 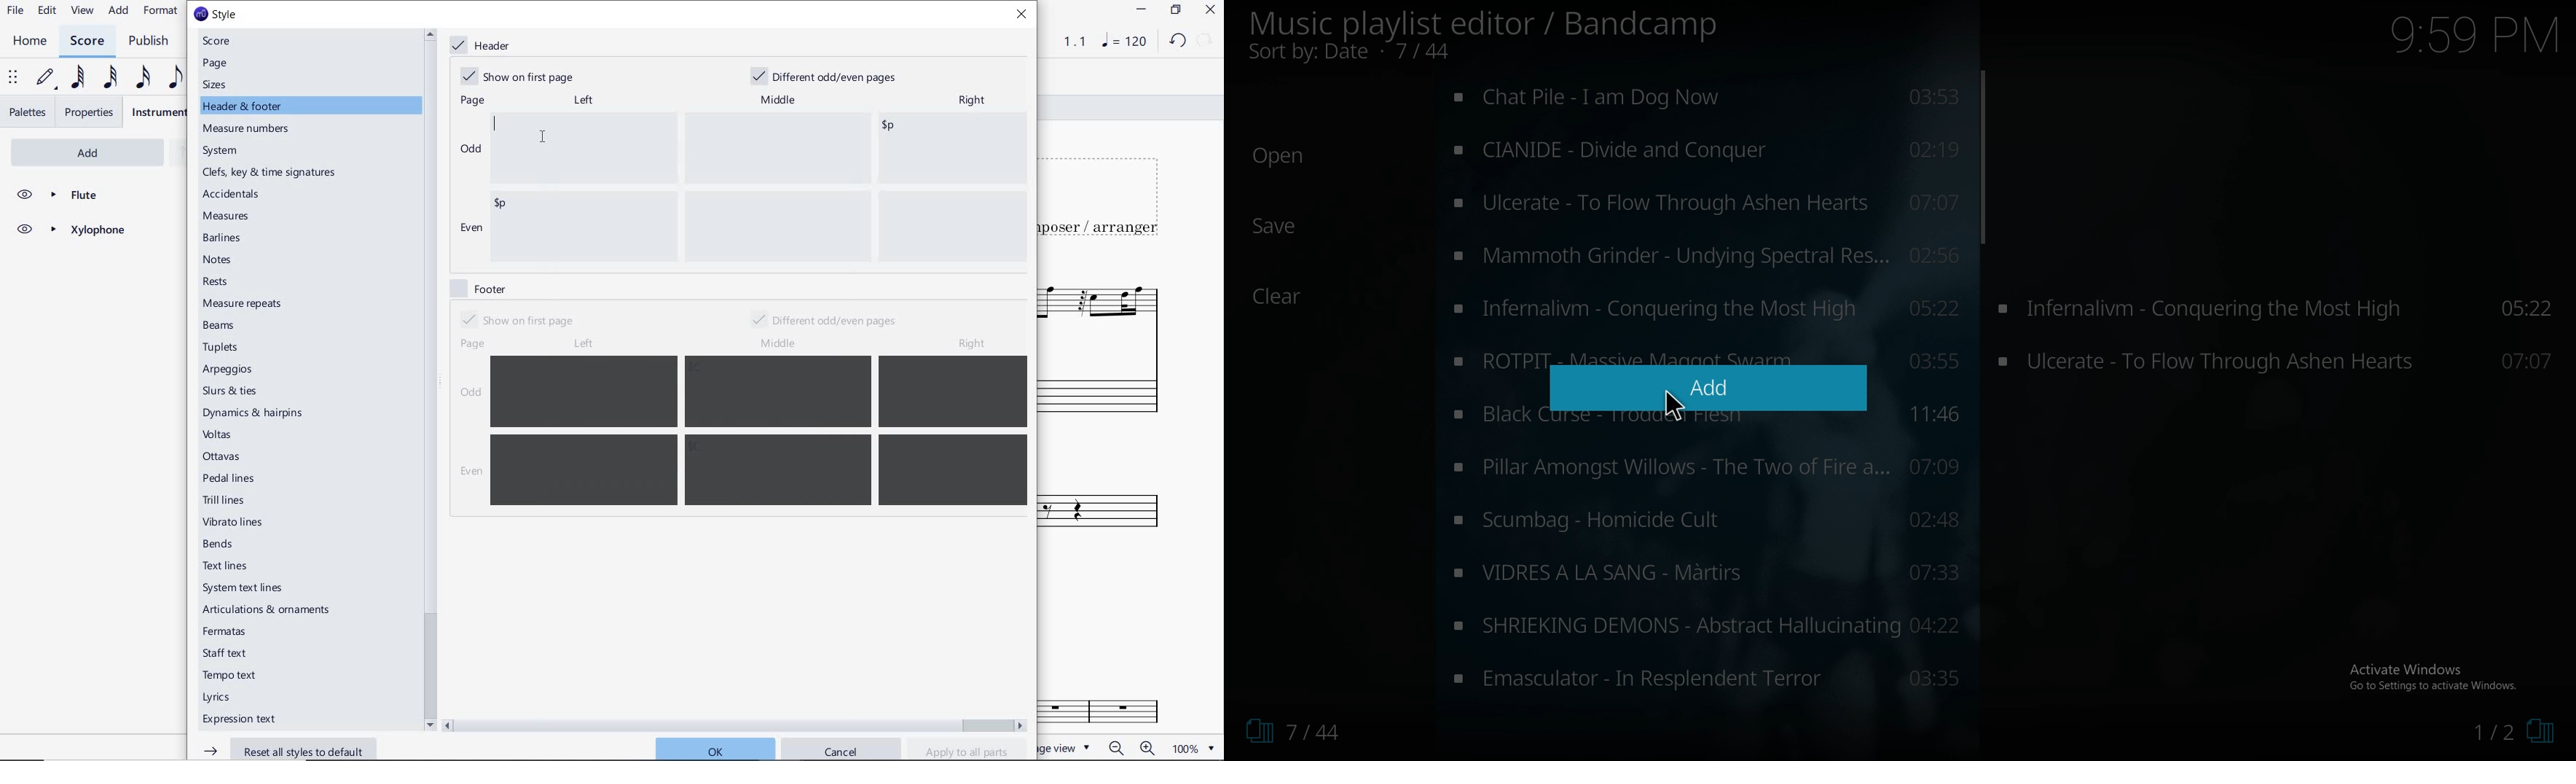 I want to click on enter data, so click(x=502, y=202).